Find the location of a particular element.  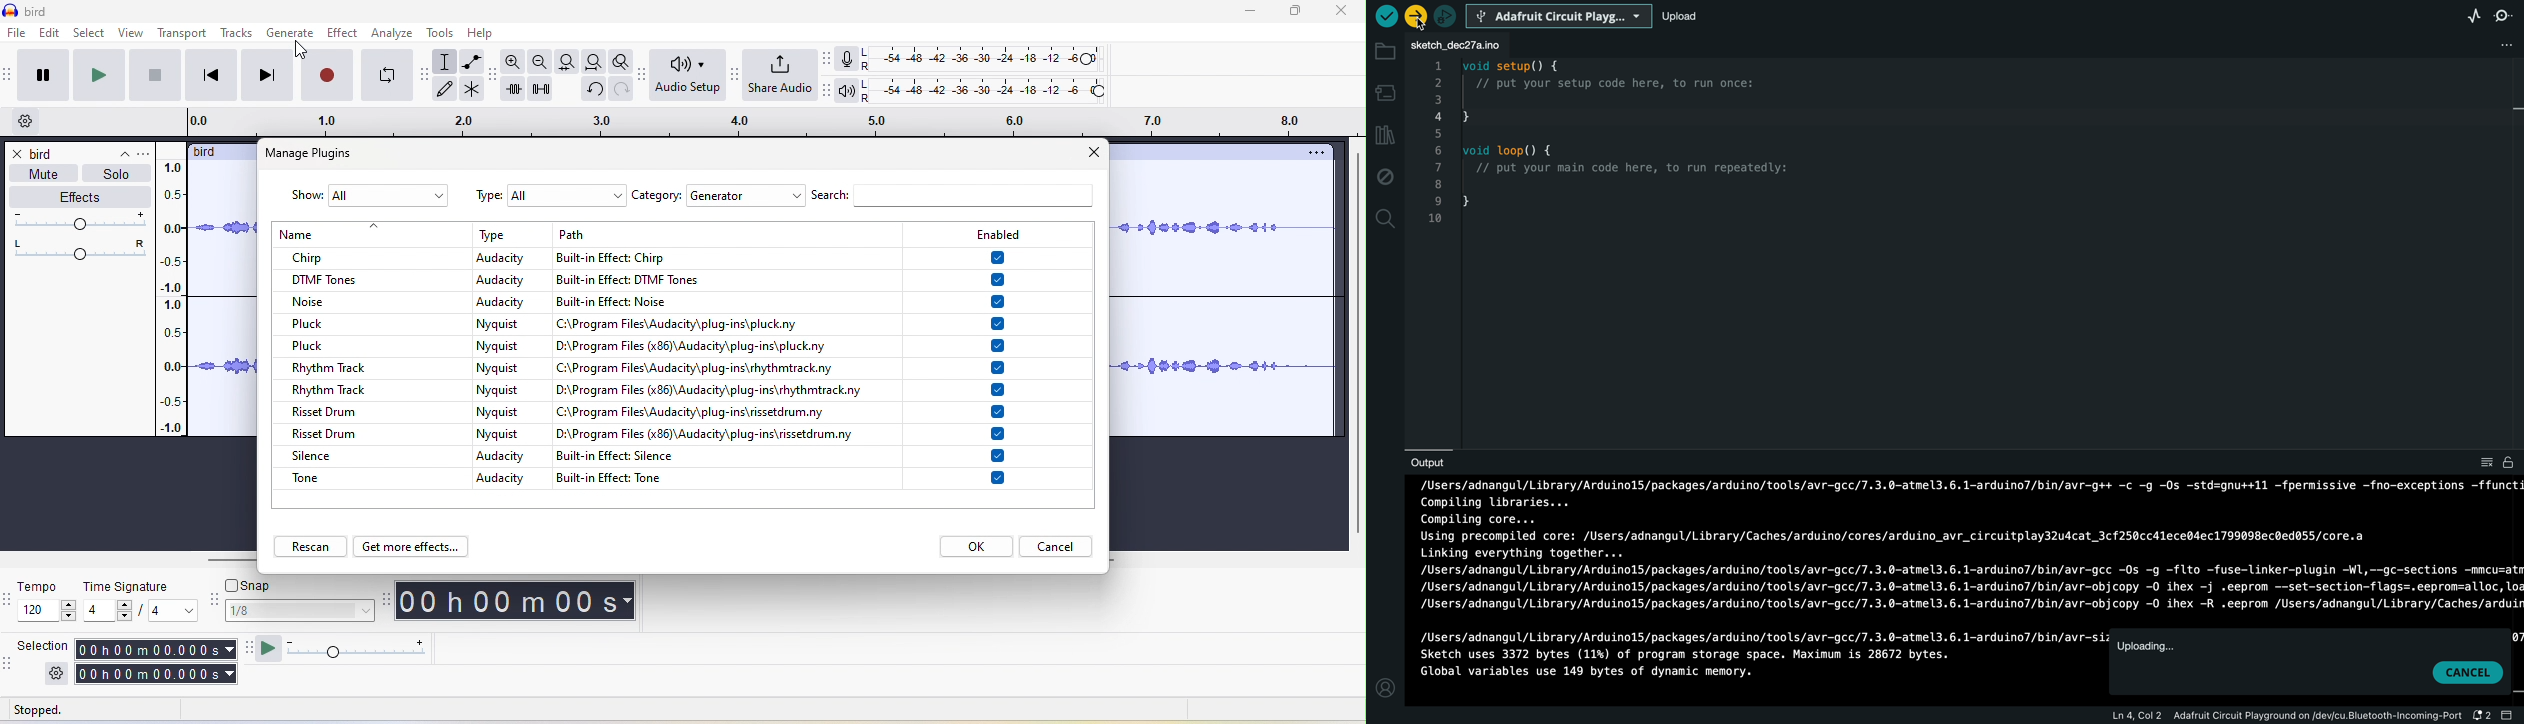

pause is located at coordinates (44, 74).